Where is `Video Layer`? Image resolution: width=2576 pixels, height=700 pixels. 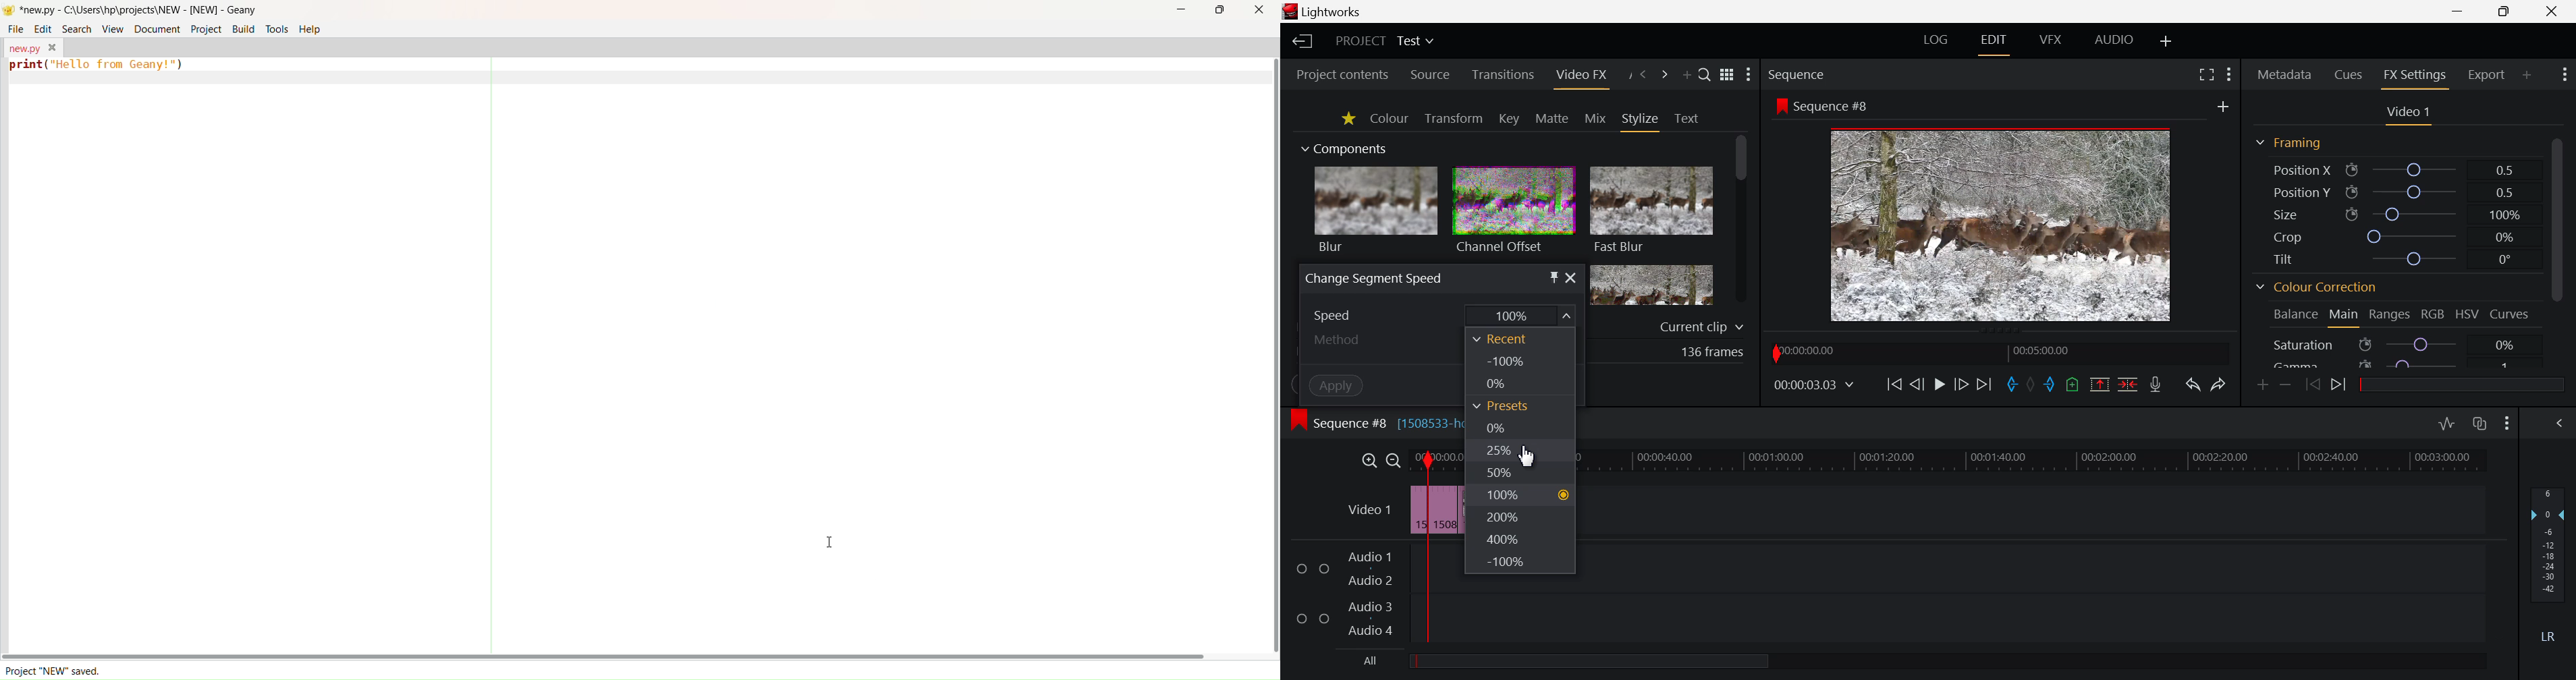
Video Layer is located at coordinates (1369, 512).